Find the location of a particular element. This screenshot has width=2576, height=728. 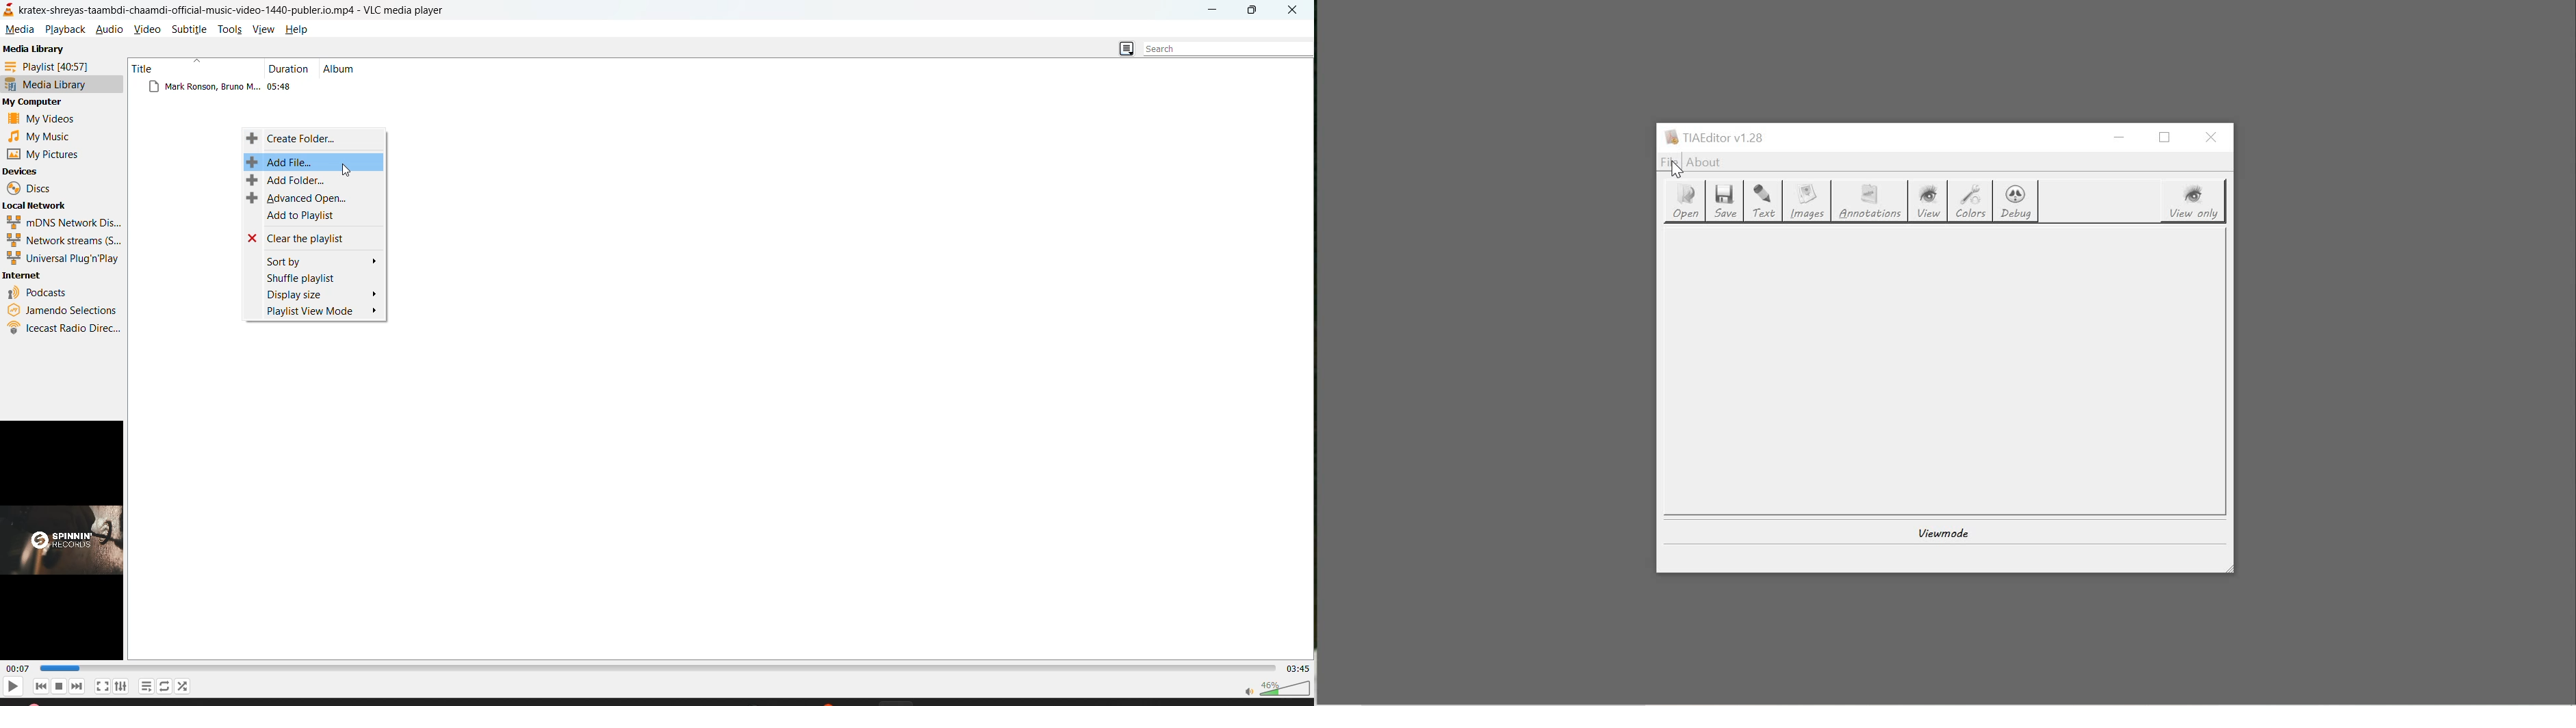

random is located at coordinates (179, 686).